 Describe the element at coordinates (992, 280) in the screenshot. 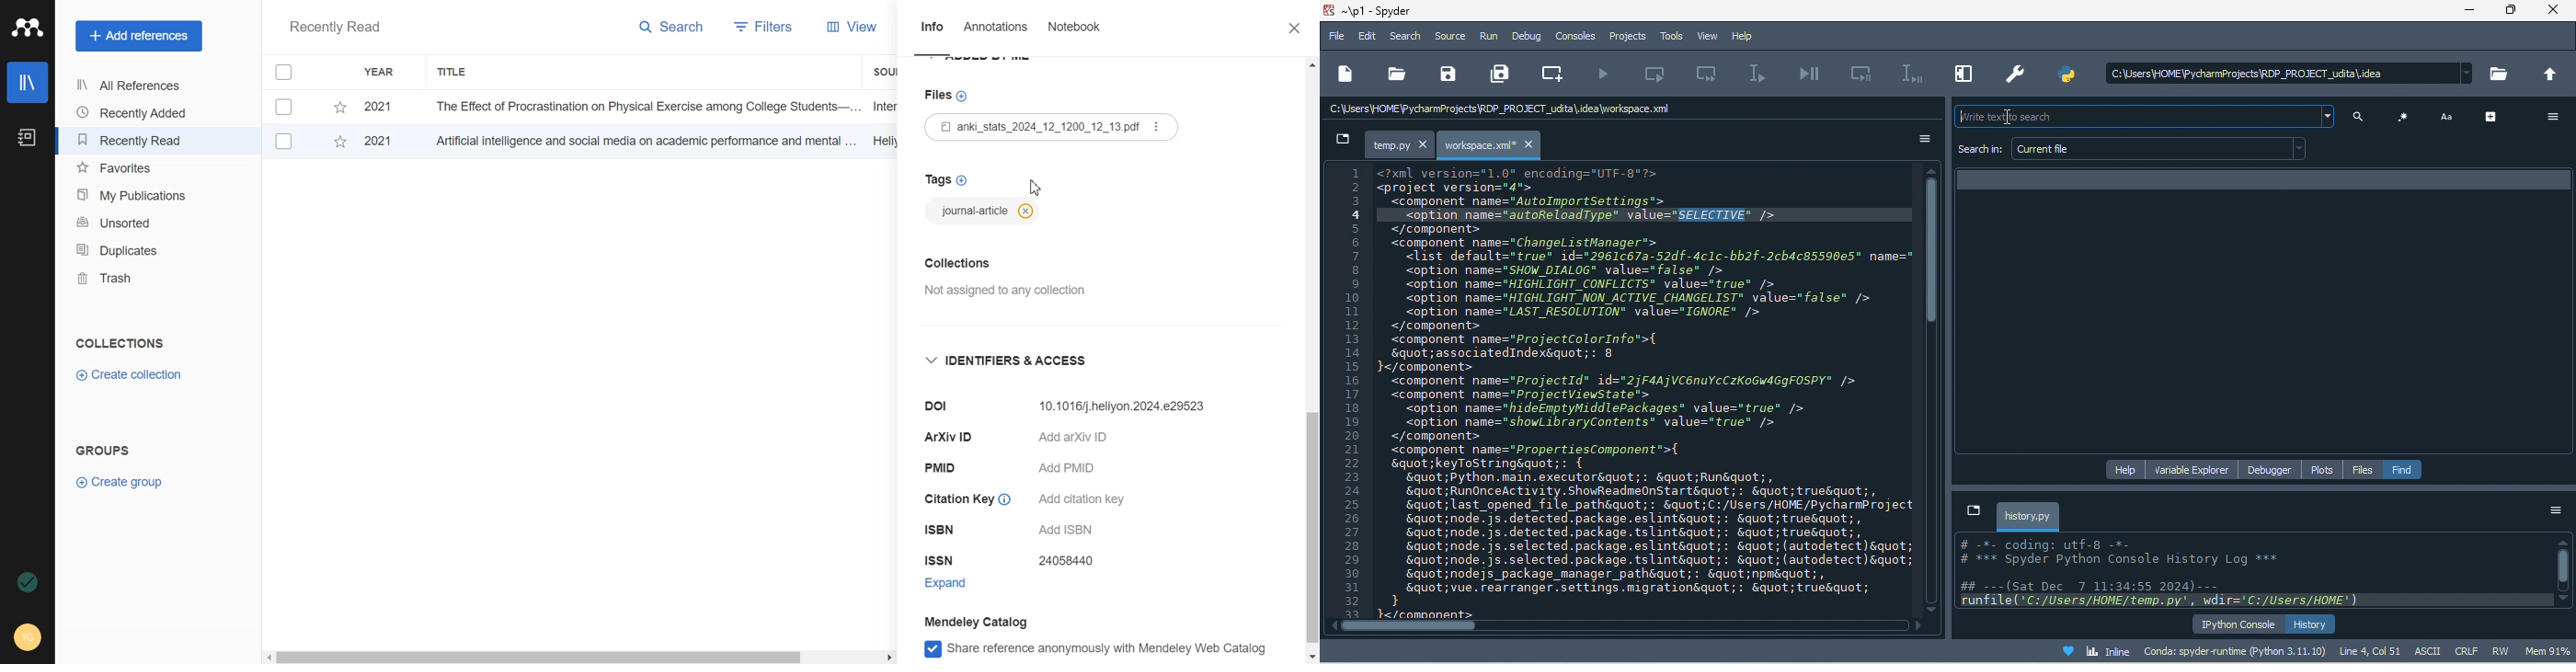

I see `Collection  Not assigned to any collection` at that location.